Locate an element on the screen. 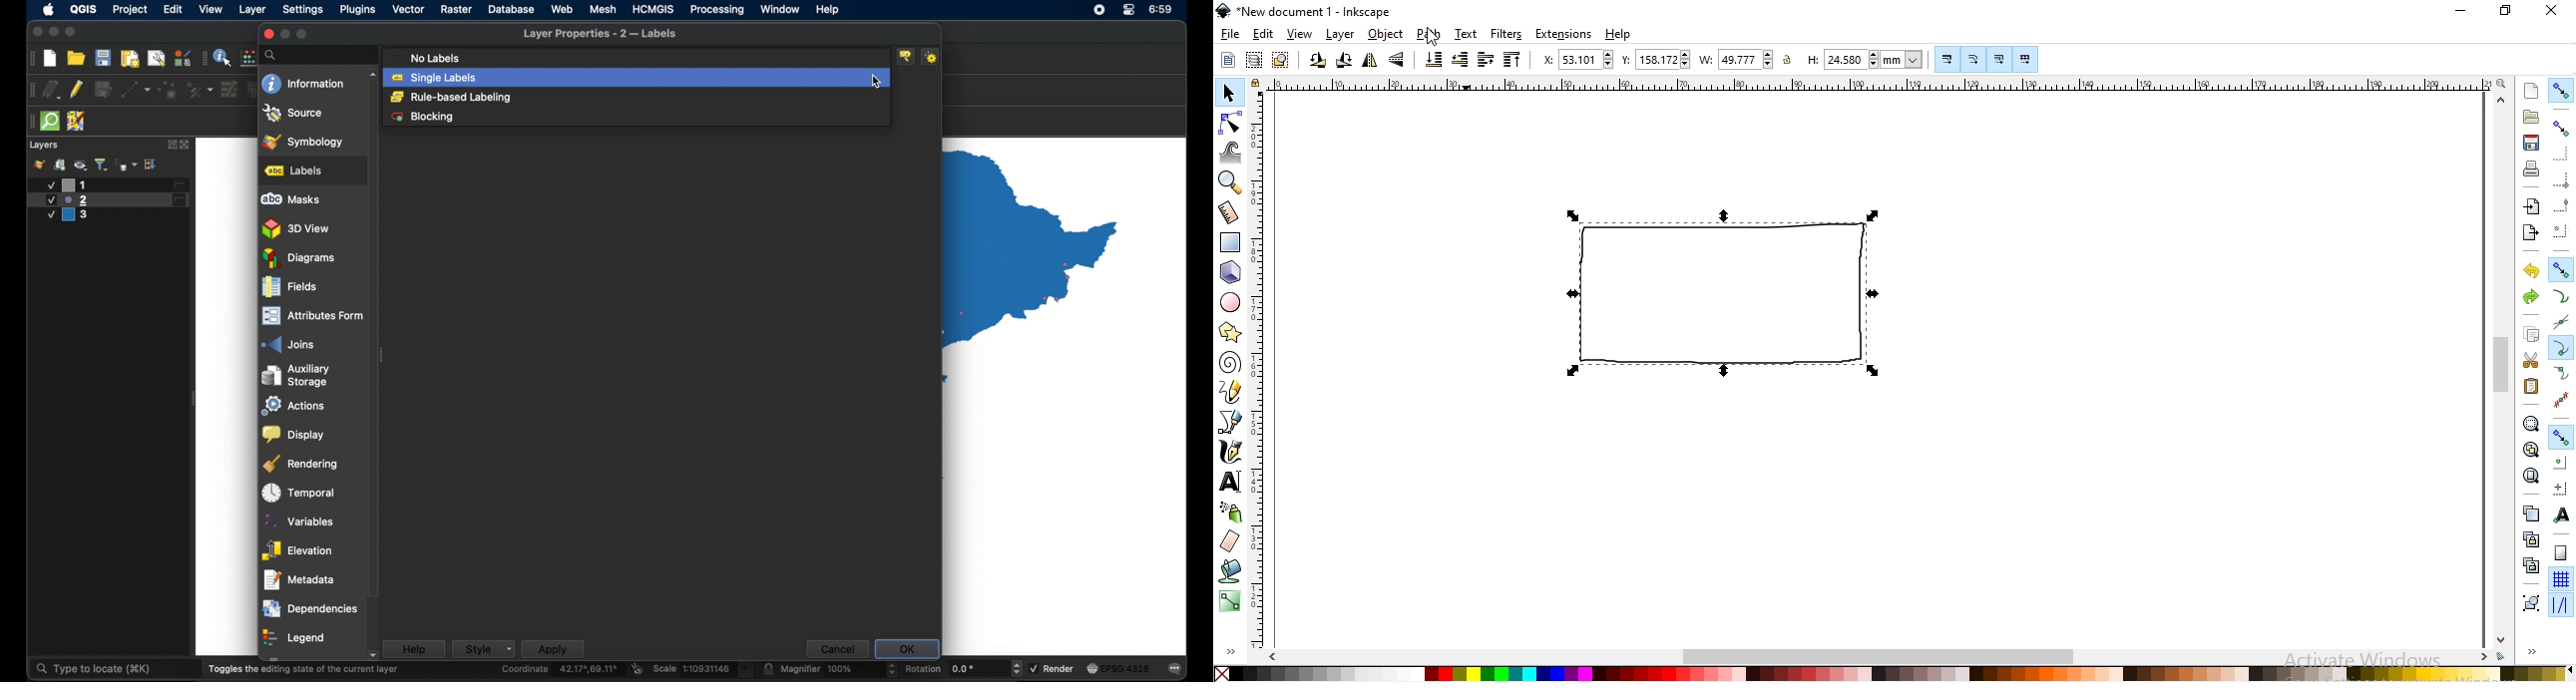 This screenshot has height=700, width=2576. print layout is located at coordinates (130, 59).